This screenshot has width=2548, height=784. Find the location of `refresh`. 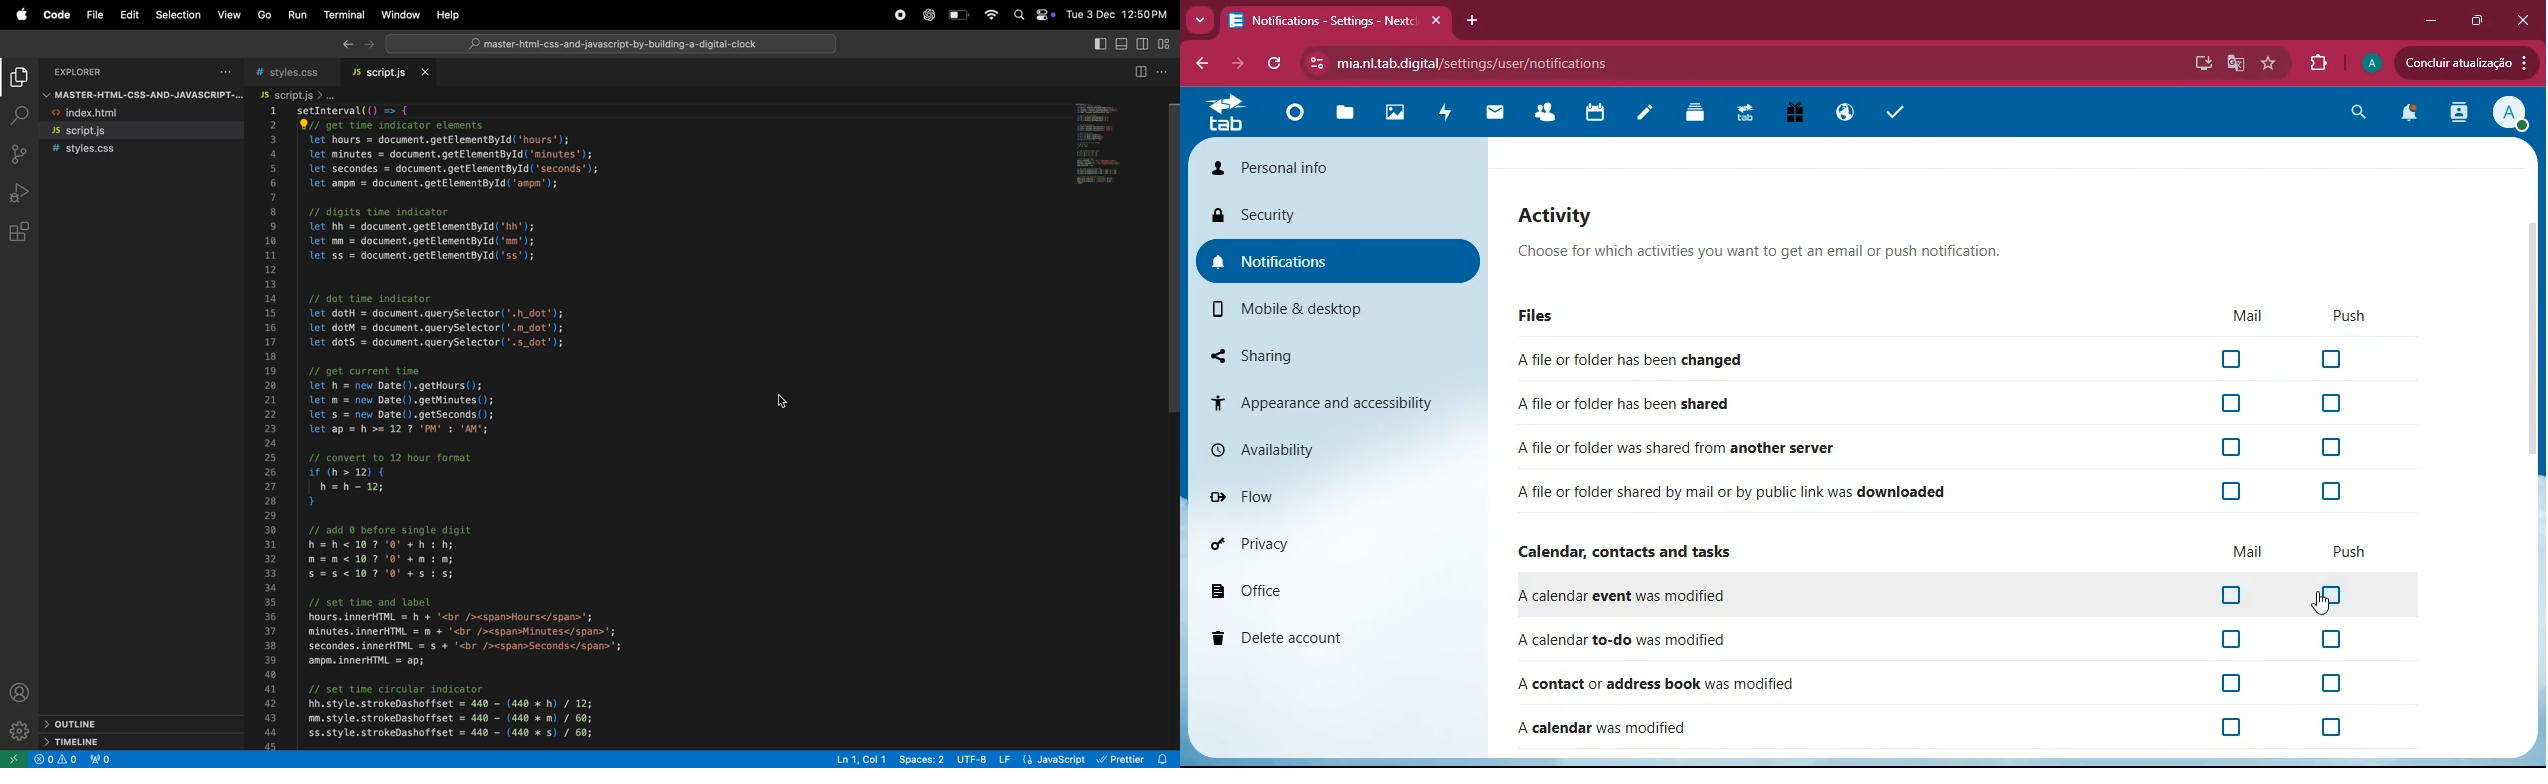

refresh is located at coordinates (1276, 66).